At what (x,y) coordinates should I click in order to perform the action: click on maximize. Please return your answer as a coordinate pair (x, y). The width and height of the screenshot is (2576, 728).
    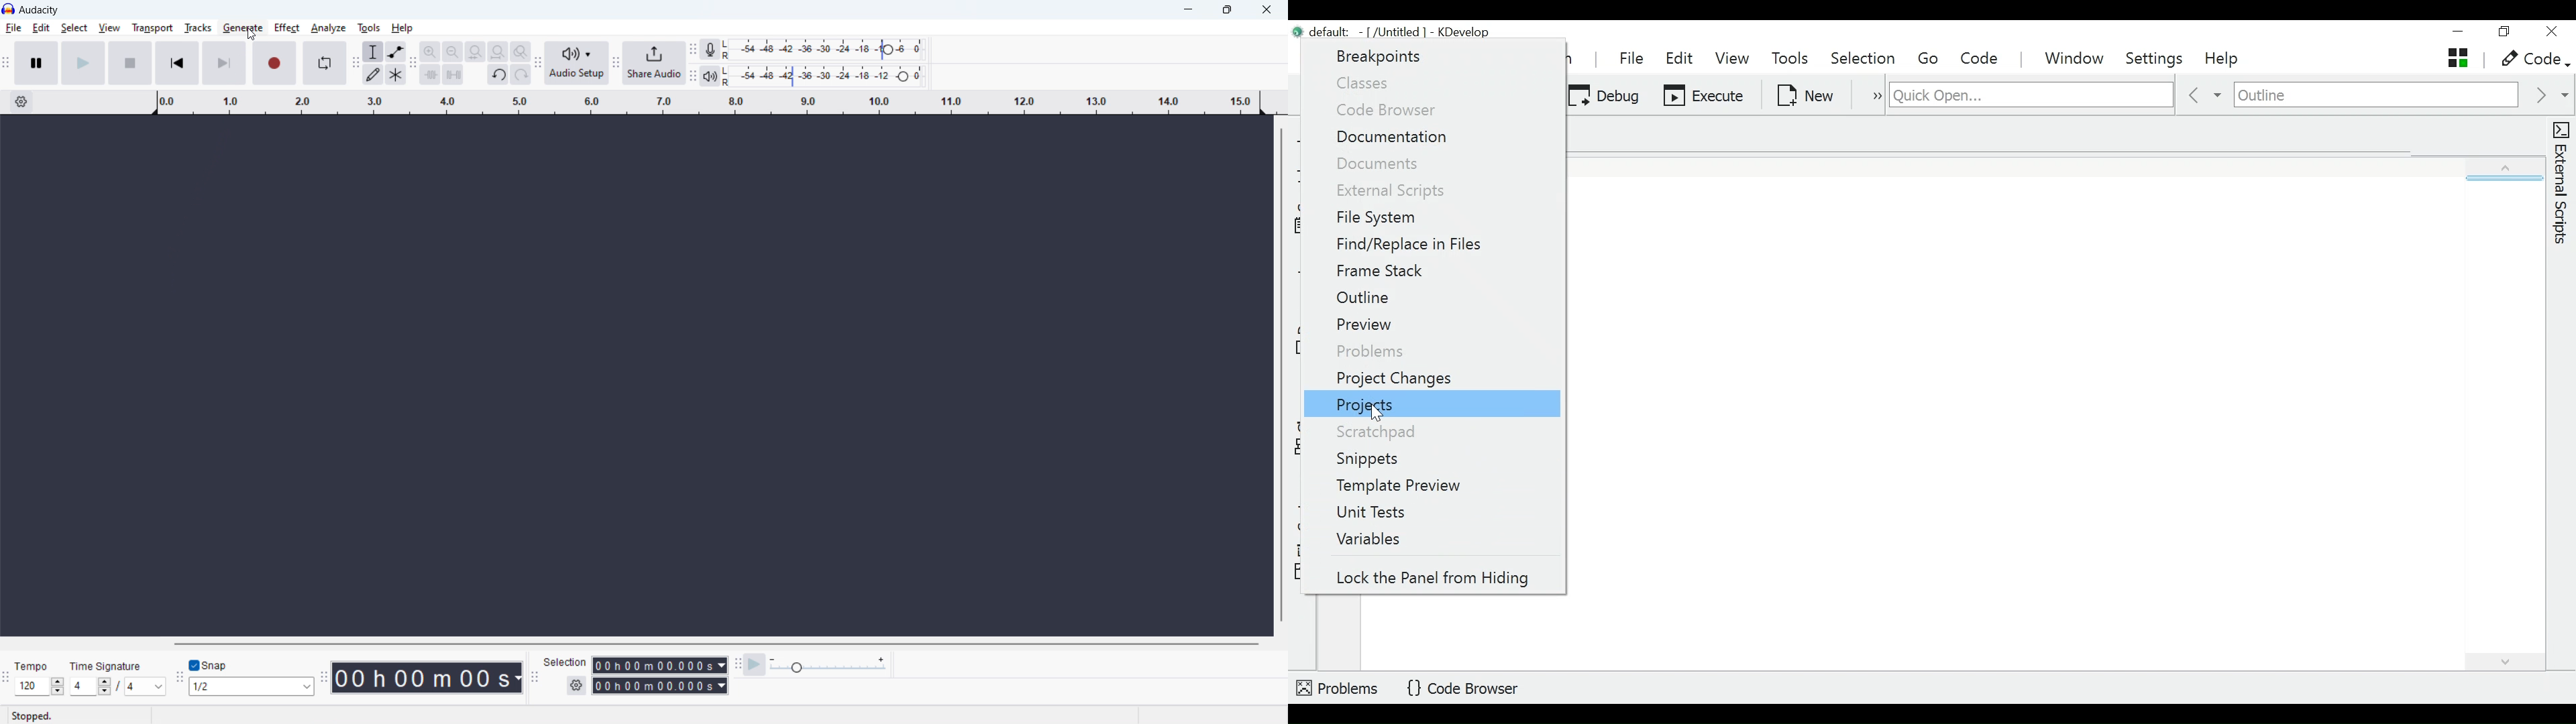
    Looking at the image, I should click on (1226, 9).